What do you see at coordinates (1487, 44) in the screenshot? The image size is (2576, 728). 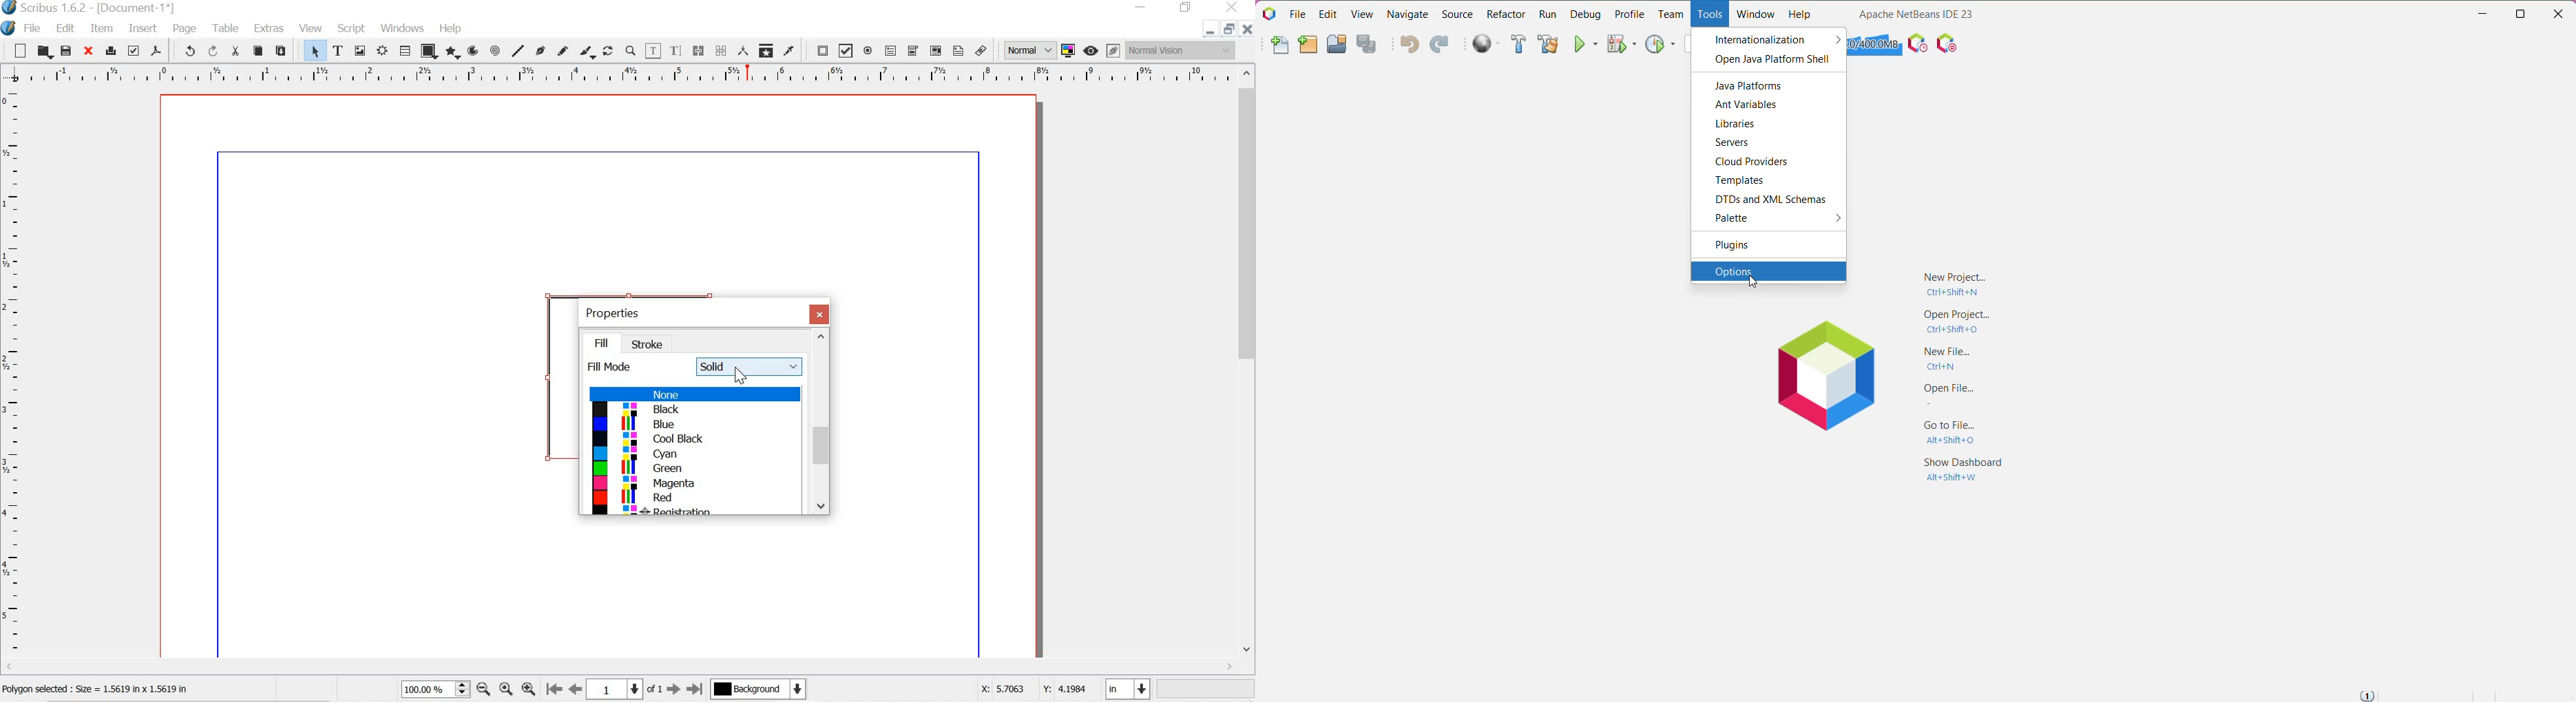 I see `Run All` at bounding box center [1487, 44].